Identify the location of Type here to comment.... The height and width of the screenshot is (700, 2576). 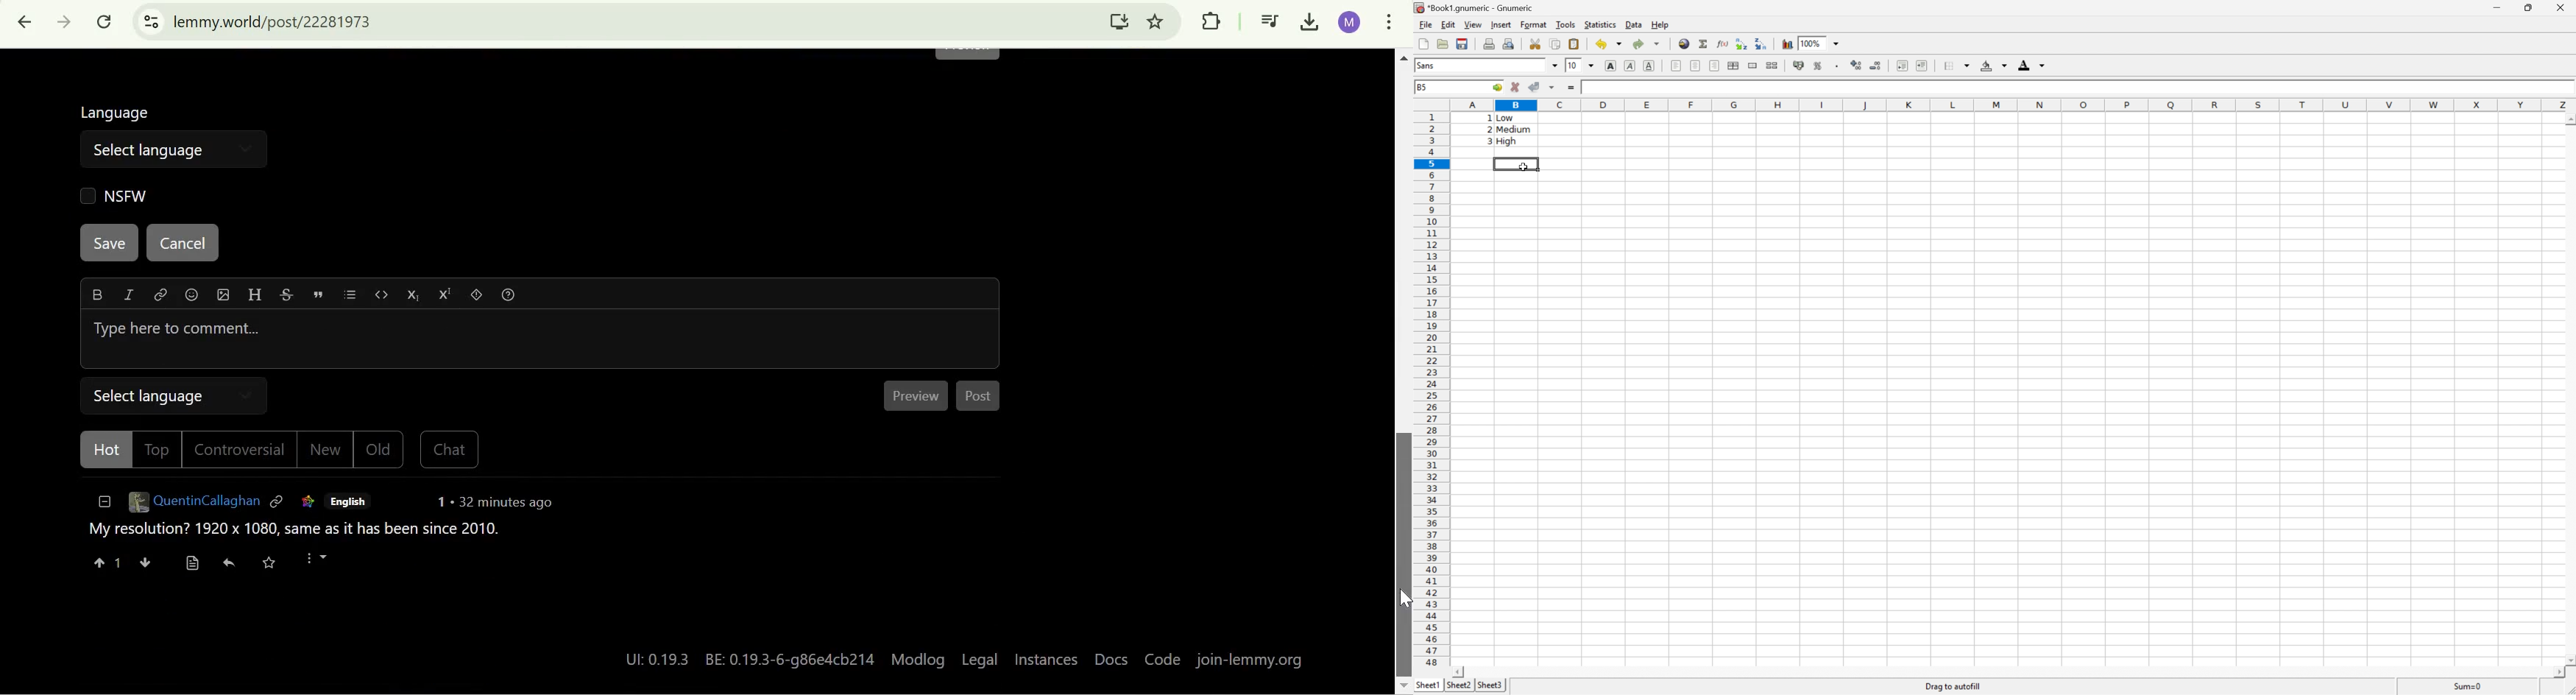
(540, 339).